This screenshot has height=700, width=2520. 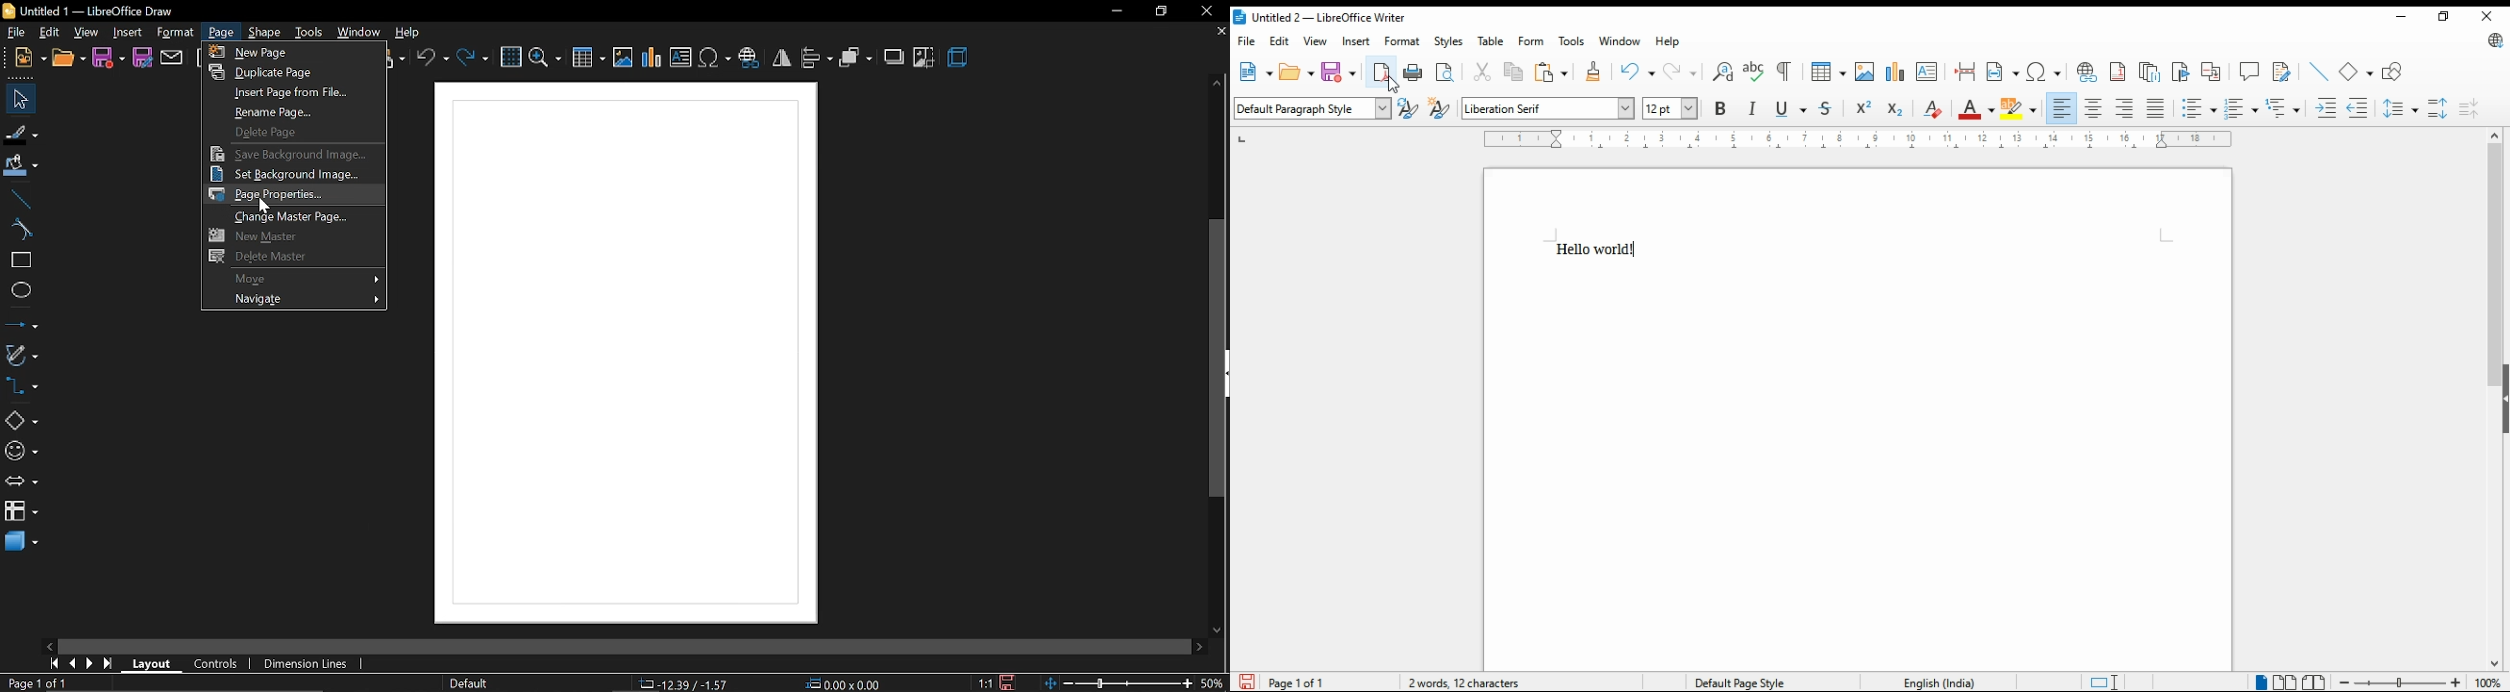 What do you see at coordinates (2286, 682) in the screenshot?
I see `multipage view` at bounding box center [2286, 682].